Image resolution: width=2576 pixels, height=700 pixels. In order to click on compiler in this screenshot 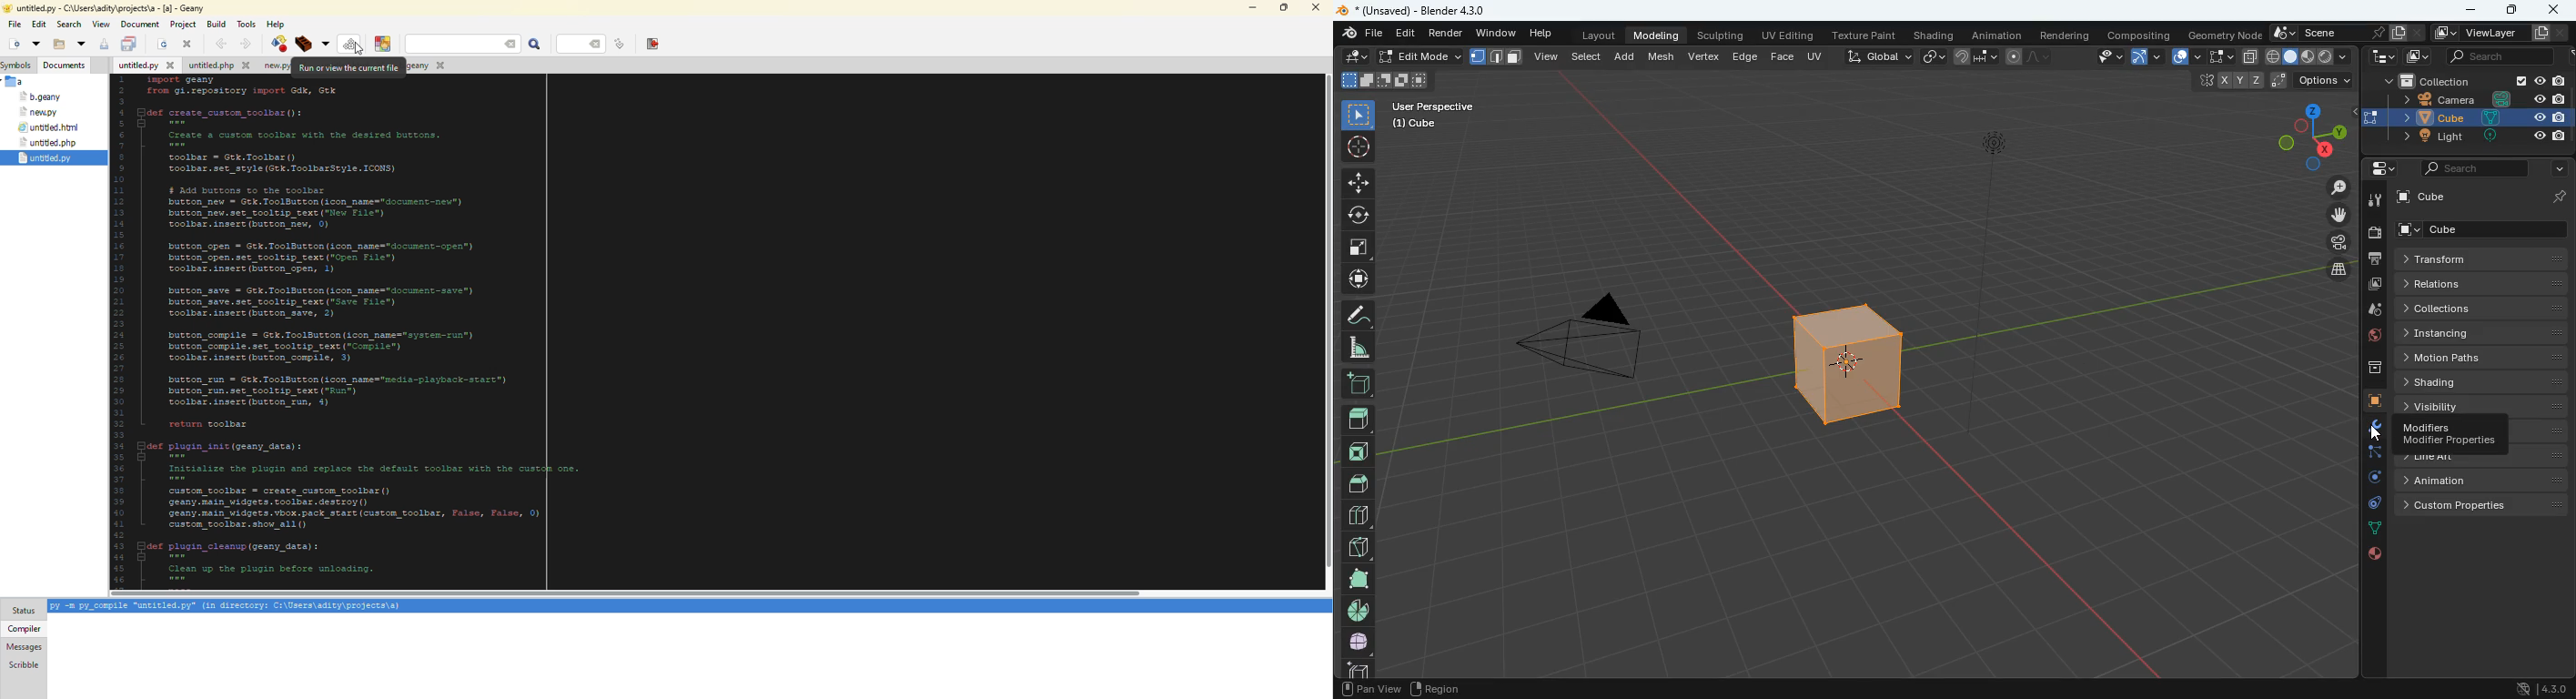, I will do `click(26, 628)`.